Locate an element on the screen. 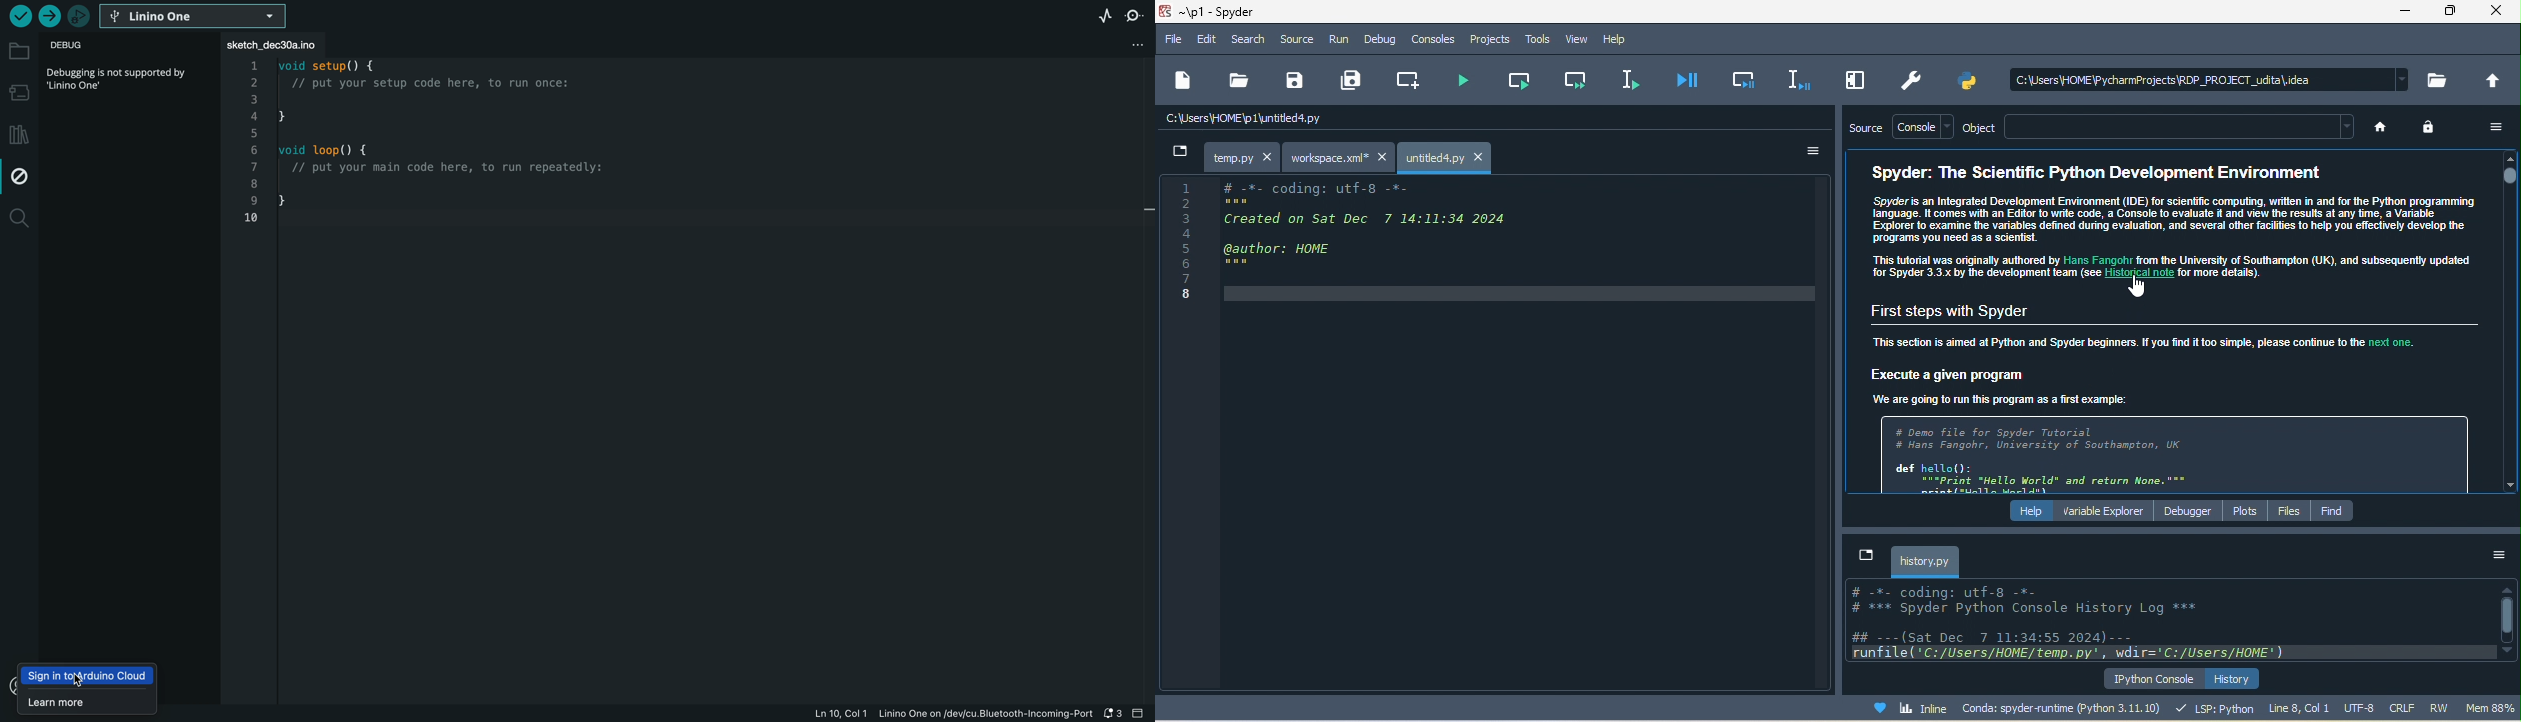 The image size is (2548, 728). search bar is located at coordinates (2180, 127).